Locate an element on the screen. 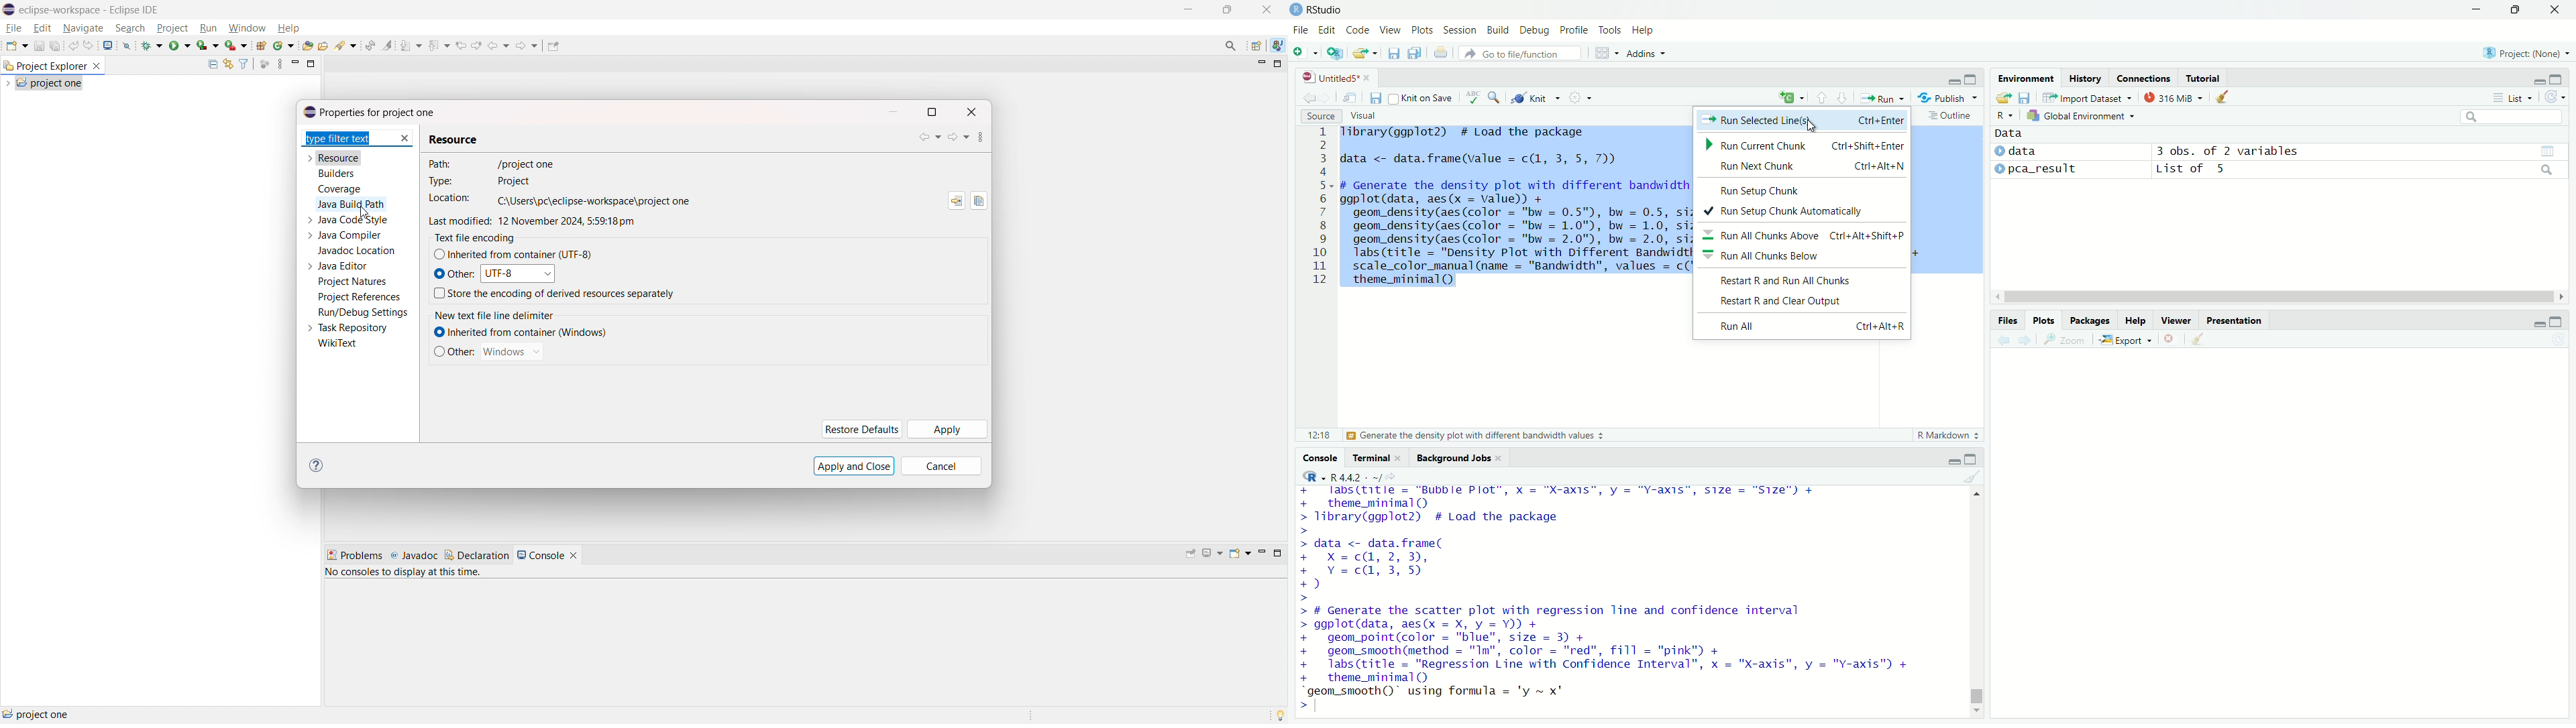  + fabs(titlie = "Bubble Plot", Xx = "X-axis", y = "Y-axis, Size = '>1ze’) +
+ theme_minimal()

> library(ggplot2) # Load the package

>

> data <- data.frame(

+ X=cQ@, 2,3),

+ Y=c@, 3,5

+)

>

> # Generate the scatter plot with regression line and confidence interval

> ggplot(data, aes(x = X, y = Y)) +

+ geom_point(color = "blue", size = 3) +

+ geom_smooth(method = "Im", color = "red", fill = "pink") +

+ labs(title = "Regression Line with Confidence Interval", x = "X-axis", y = "Y-axis") +
+ theme_minimal()

“geom_smooth()" using formula = 'y ~ x"

>| is located at coordinates (1609, 599).